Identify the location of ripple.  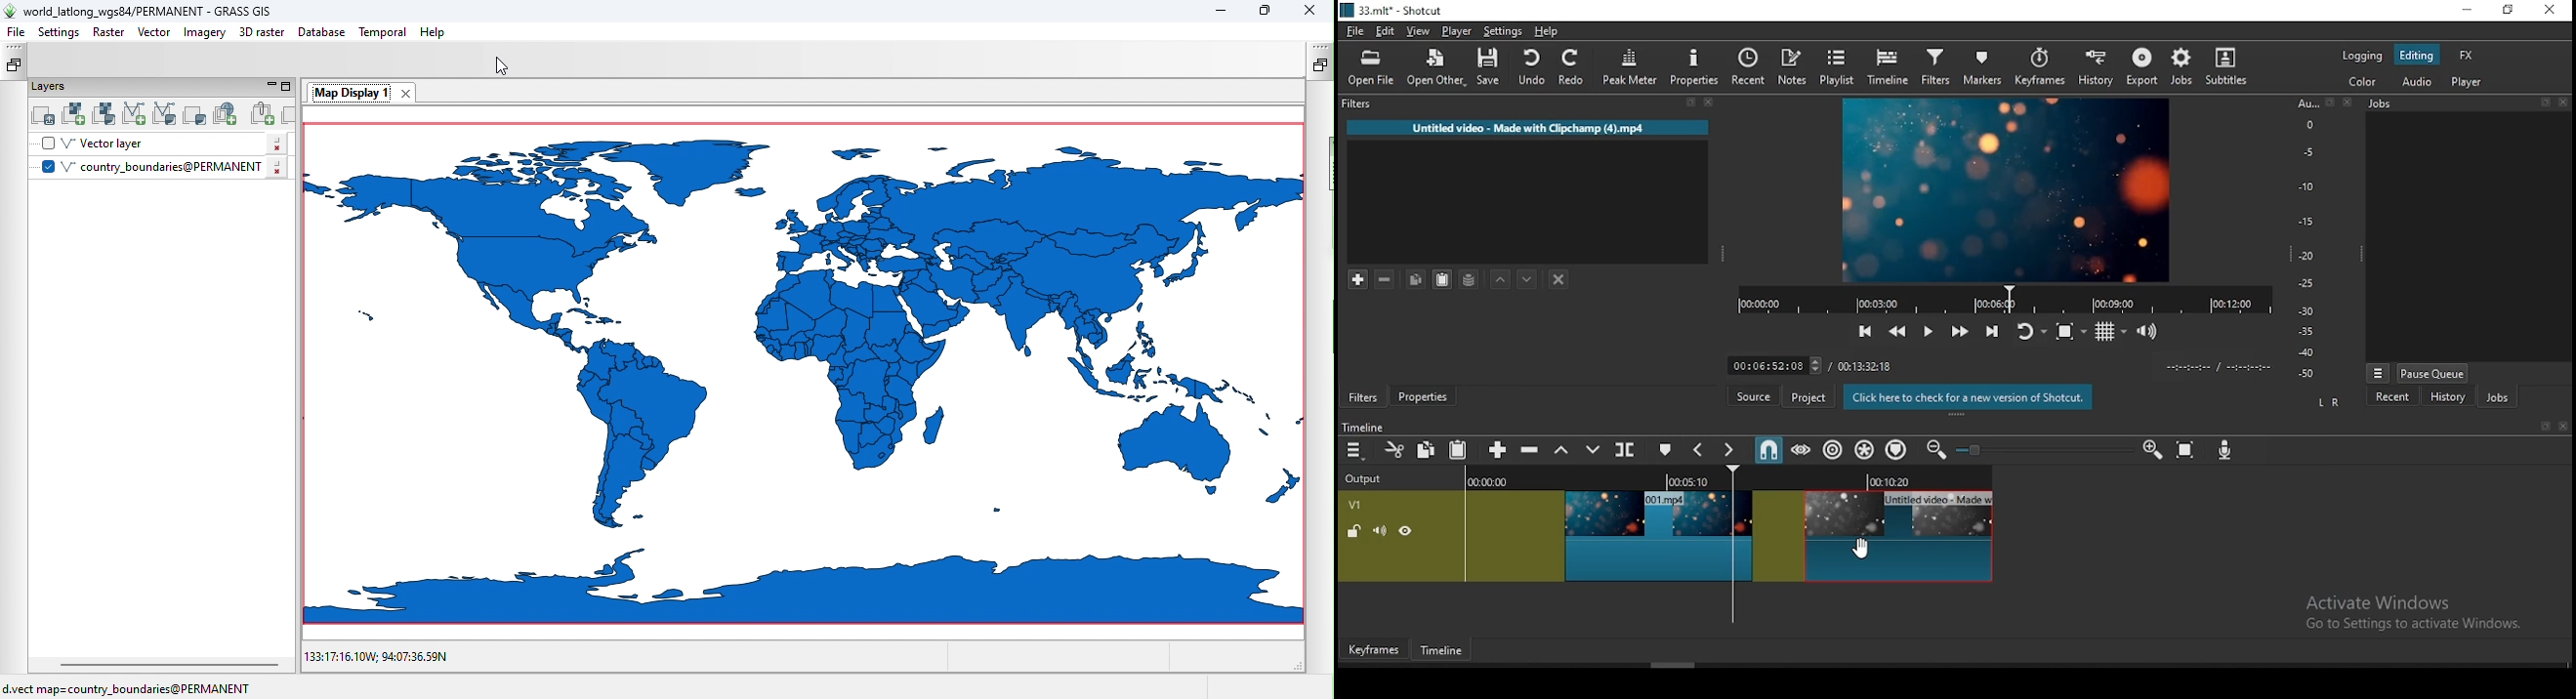
(1834, 450).